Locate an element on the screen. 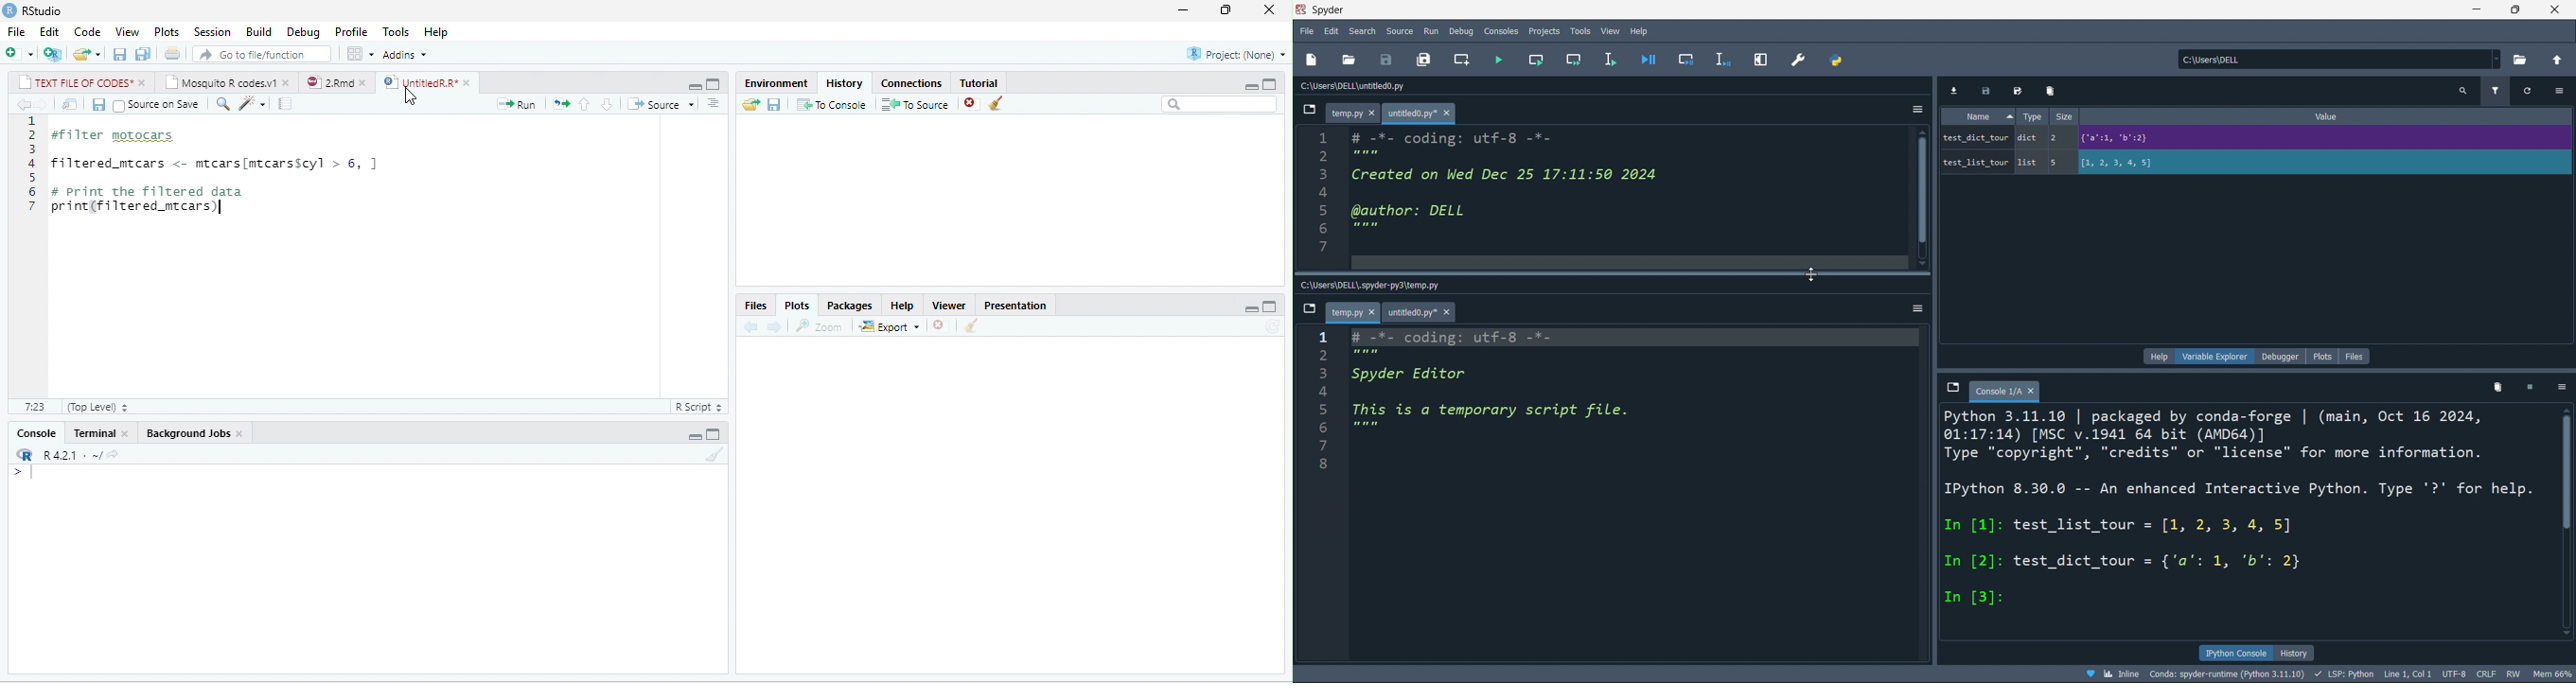 The height and width of the screenshot is (700, 2576). consolesn is located at coordinates (1501, 31).